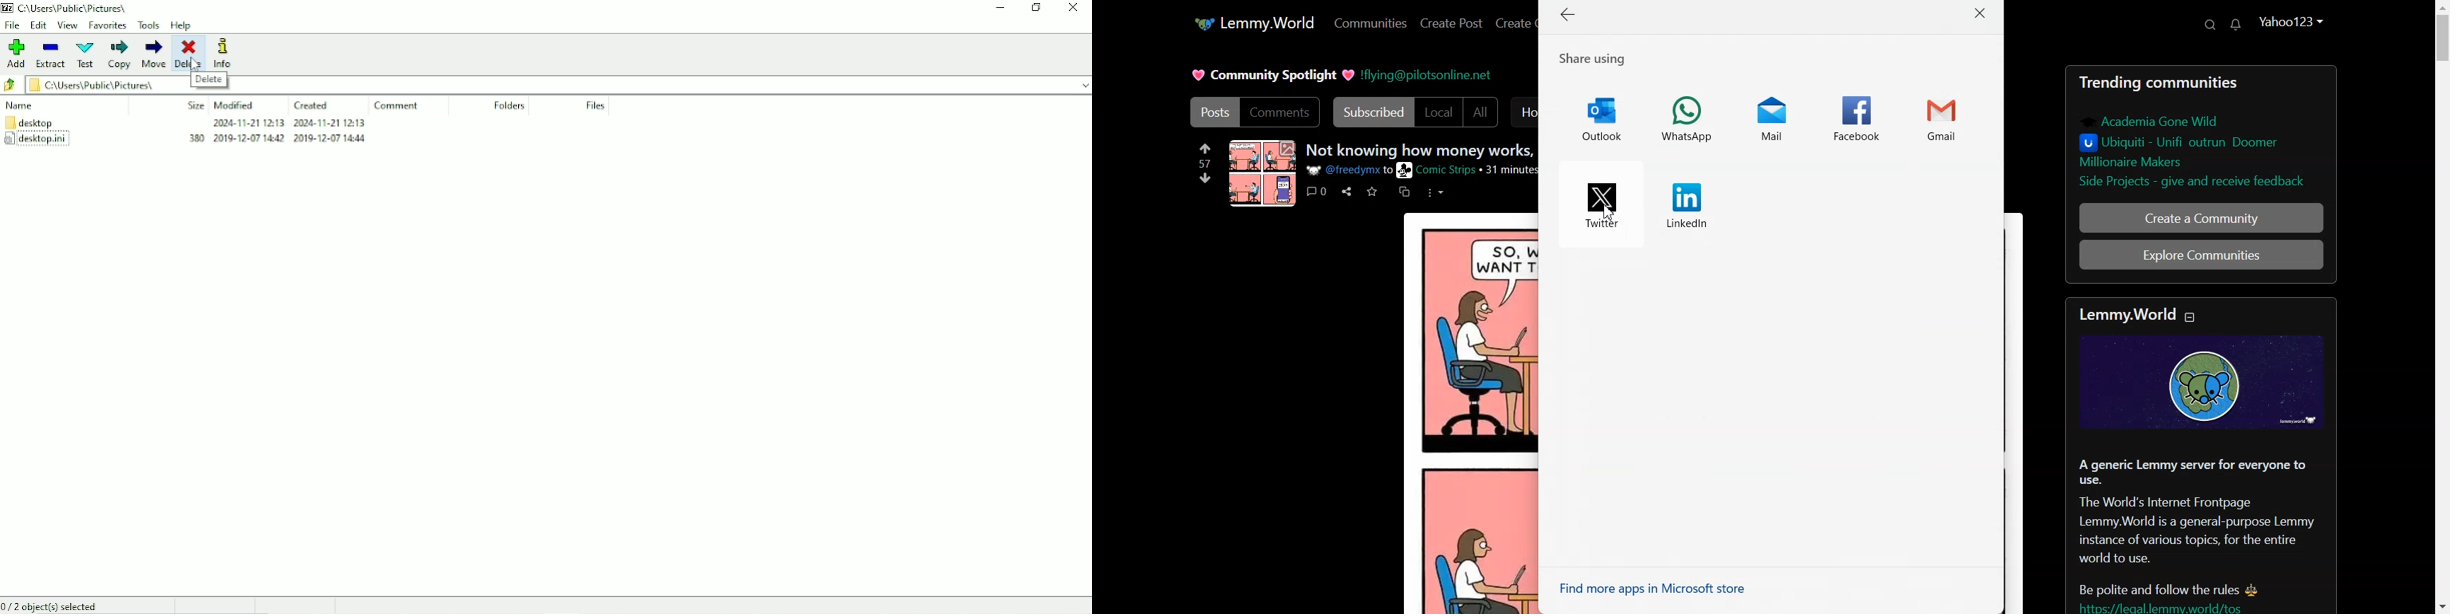  Describe the element at coordinates (1690, 120) in the screenshot. I see `whatsapp` at that location.